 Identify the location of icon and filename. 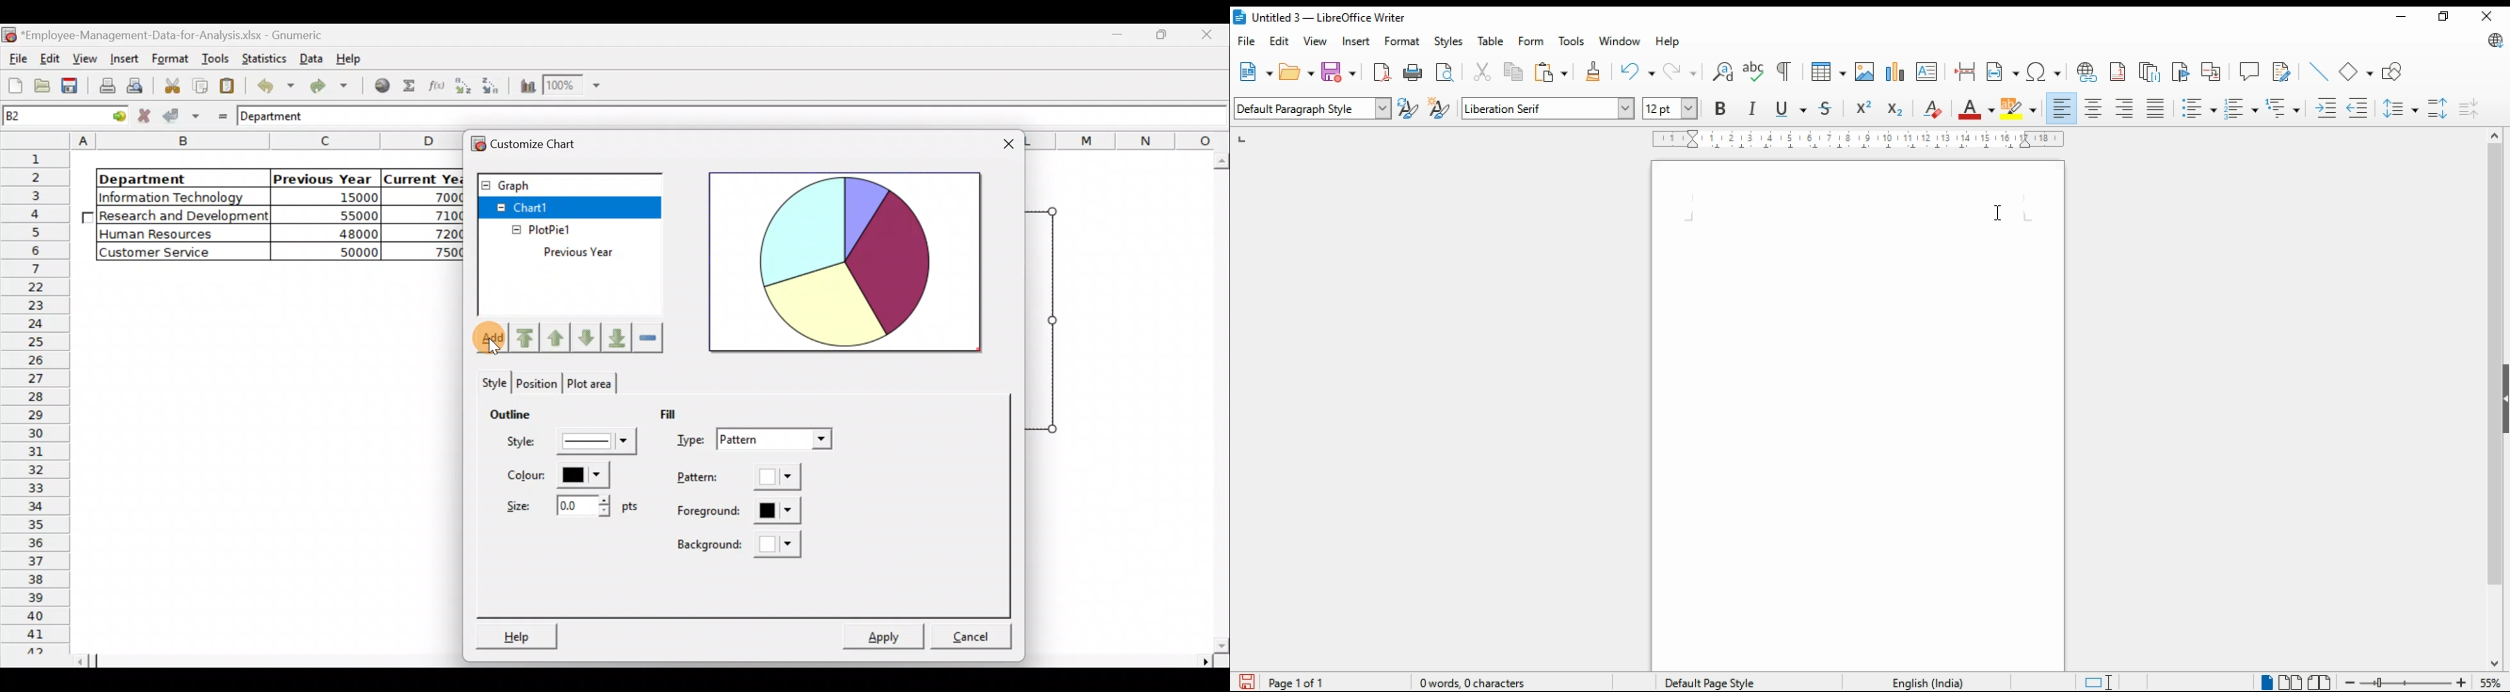
(1321, 19).